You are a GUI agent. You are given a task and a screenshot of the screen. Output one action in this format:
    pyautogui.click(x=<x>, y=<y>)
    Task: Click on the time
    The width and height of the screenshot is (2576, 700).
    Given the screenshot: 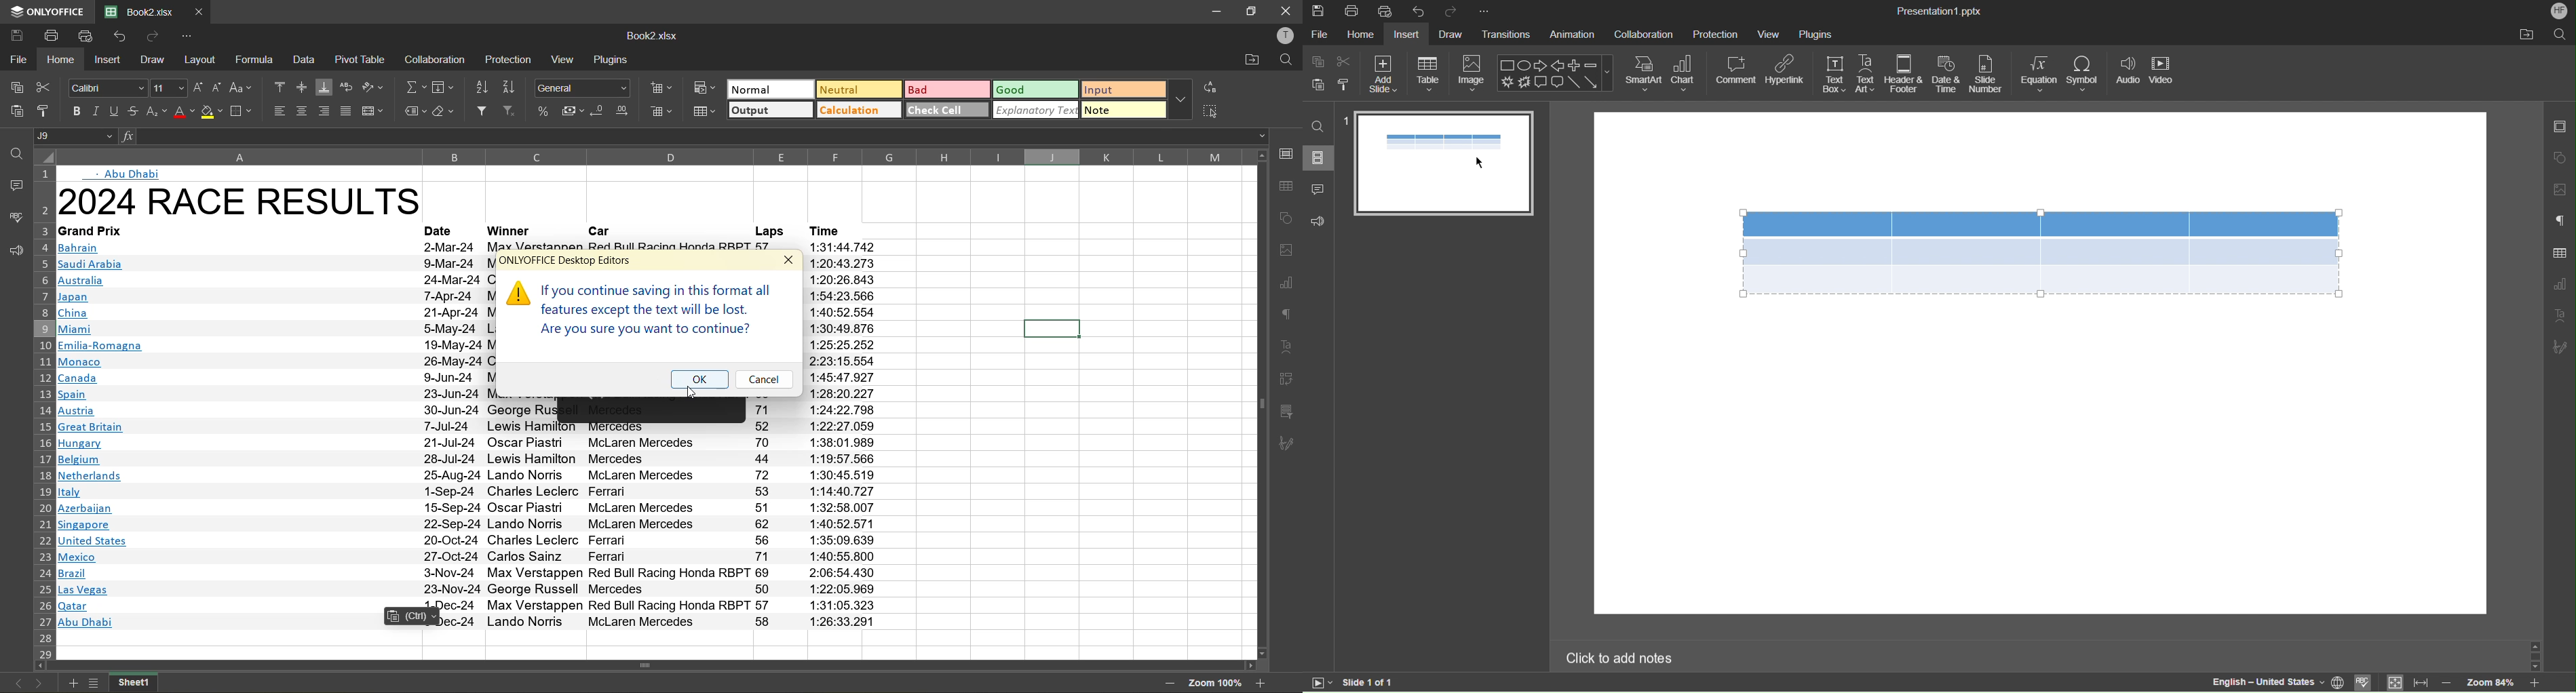 What is the action you would take?
    pyautogui.click(x=834, y=231)
    